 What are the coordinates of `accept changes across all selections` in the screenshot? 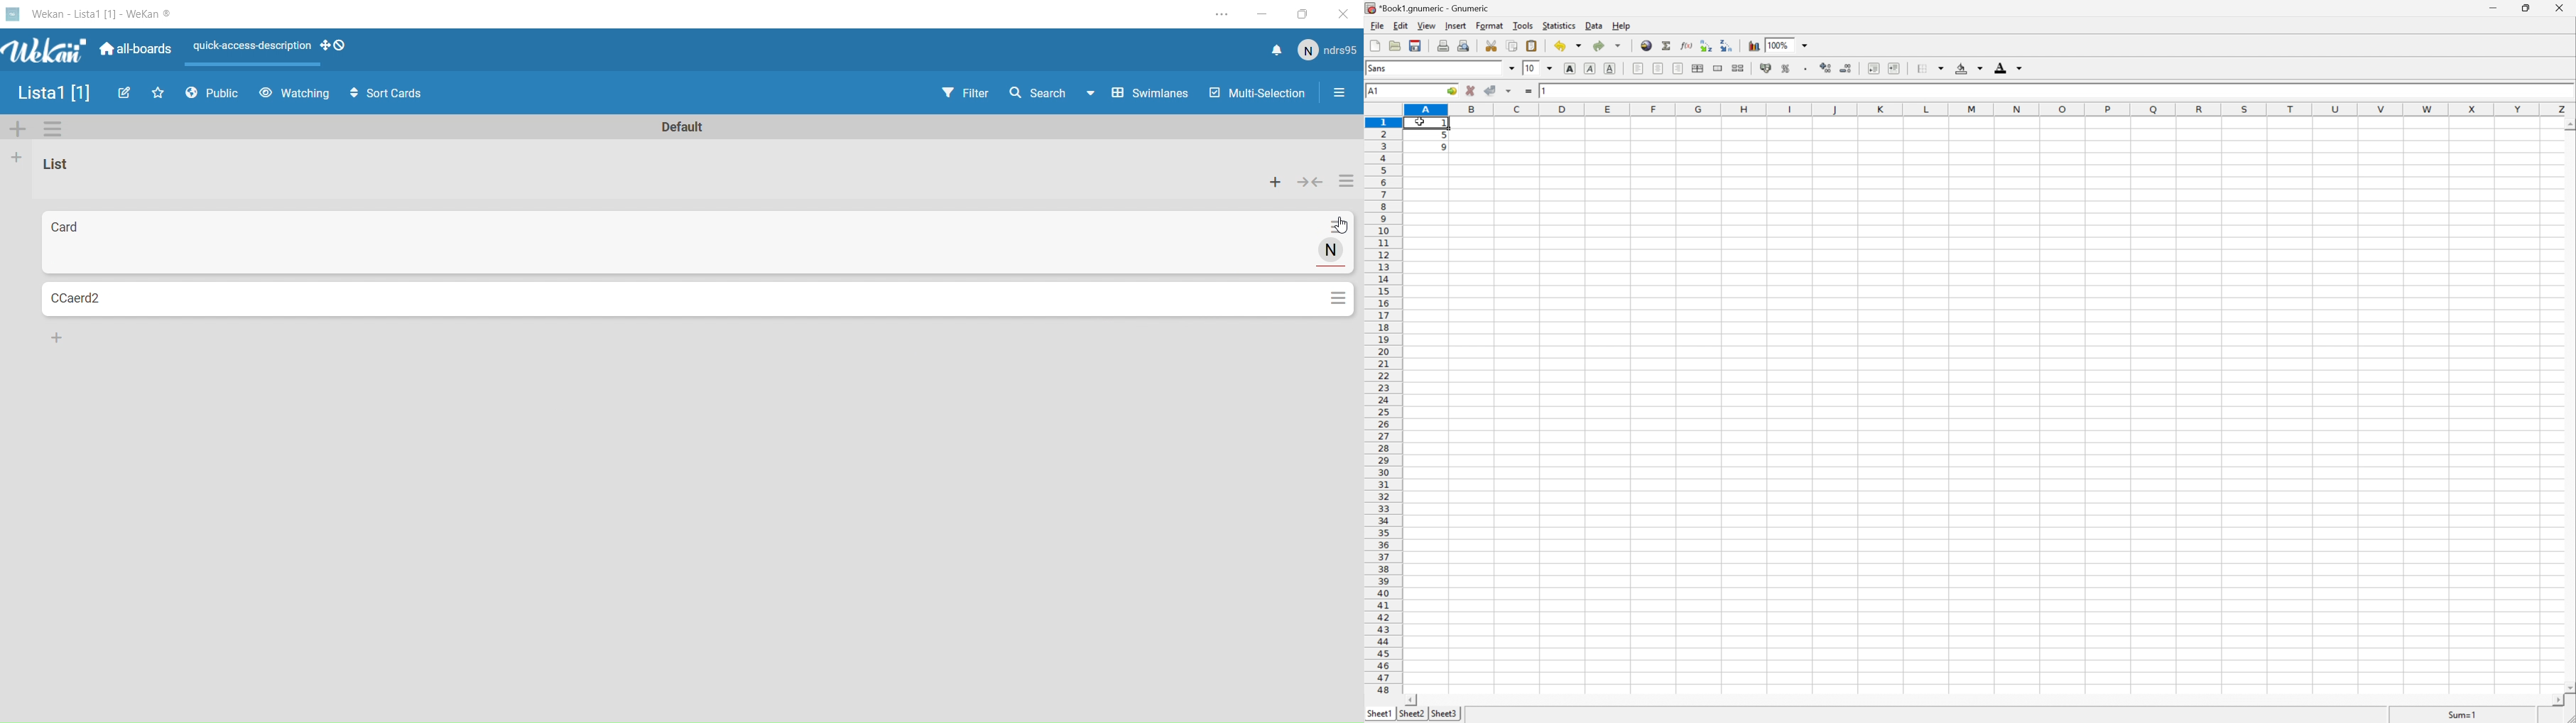 It's located at (1509, 91).